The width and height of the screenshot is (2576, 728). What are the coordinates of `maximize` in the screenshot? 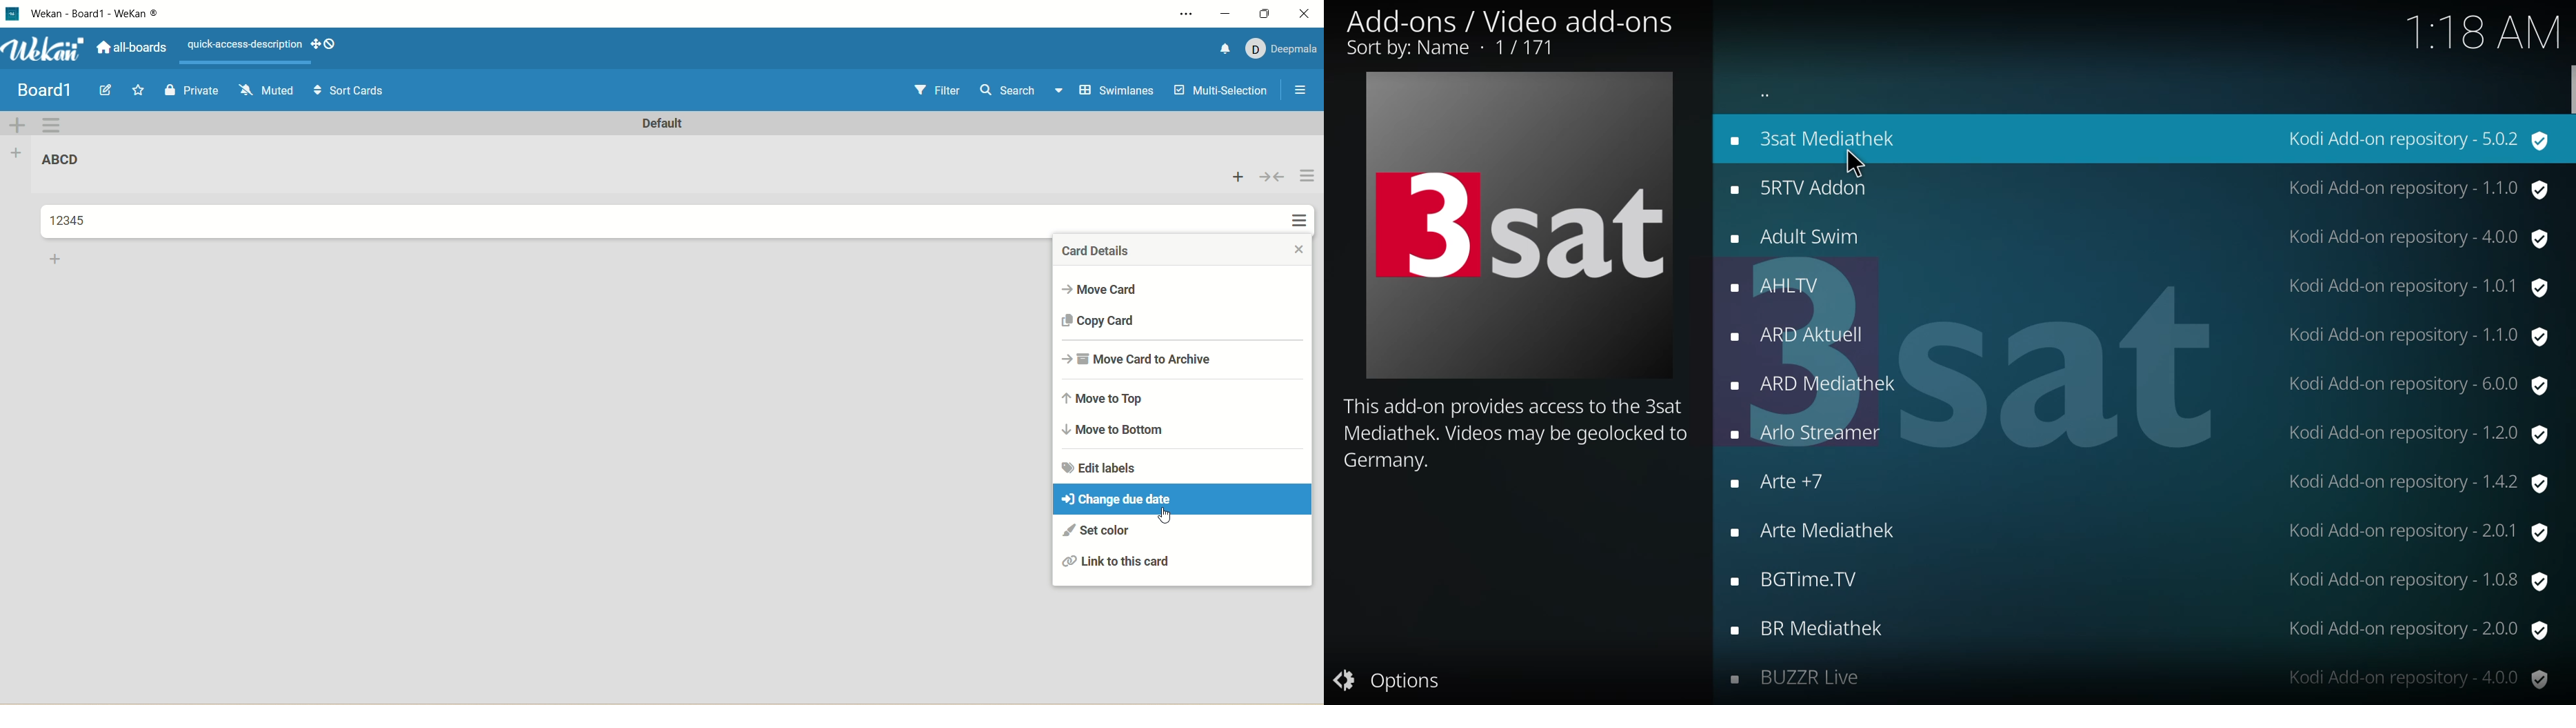 It's located at (1267, 13).